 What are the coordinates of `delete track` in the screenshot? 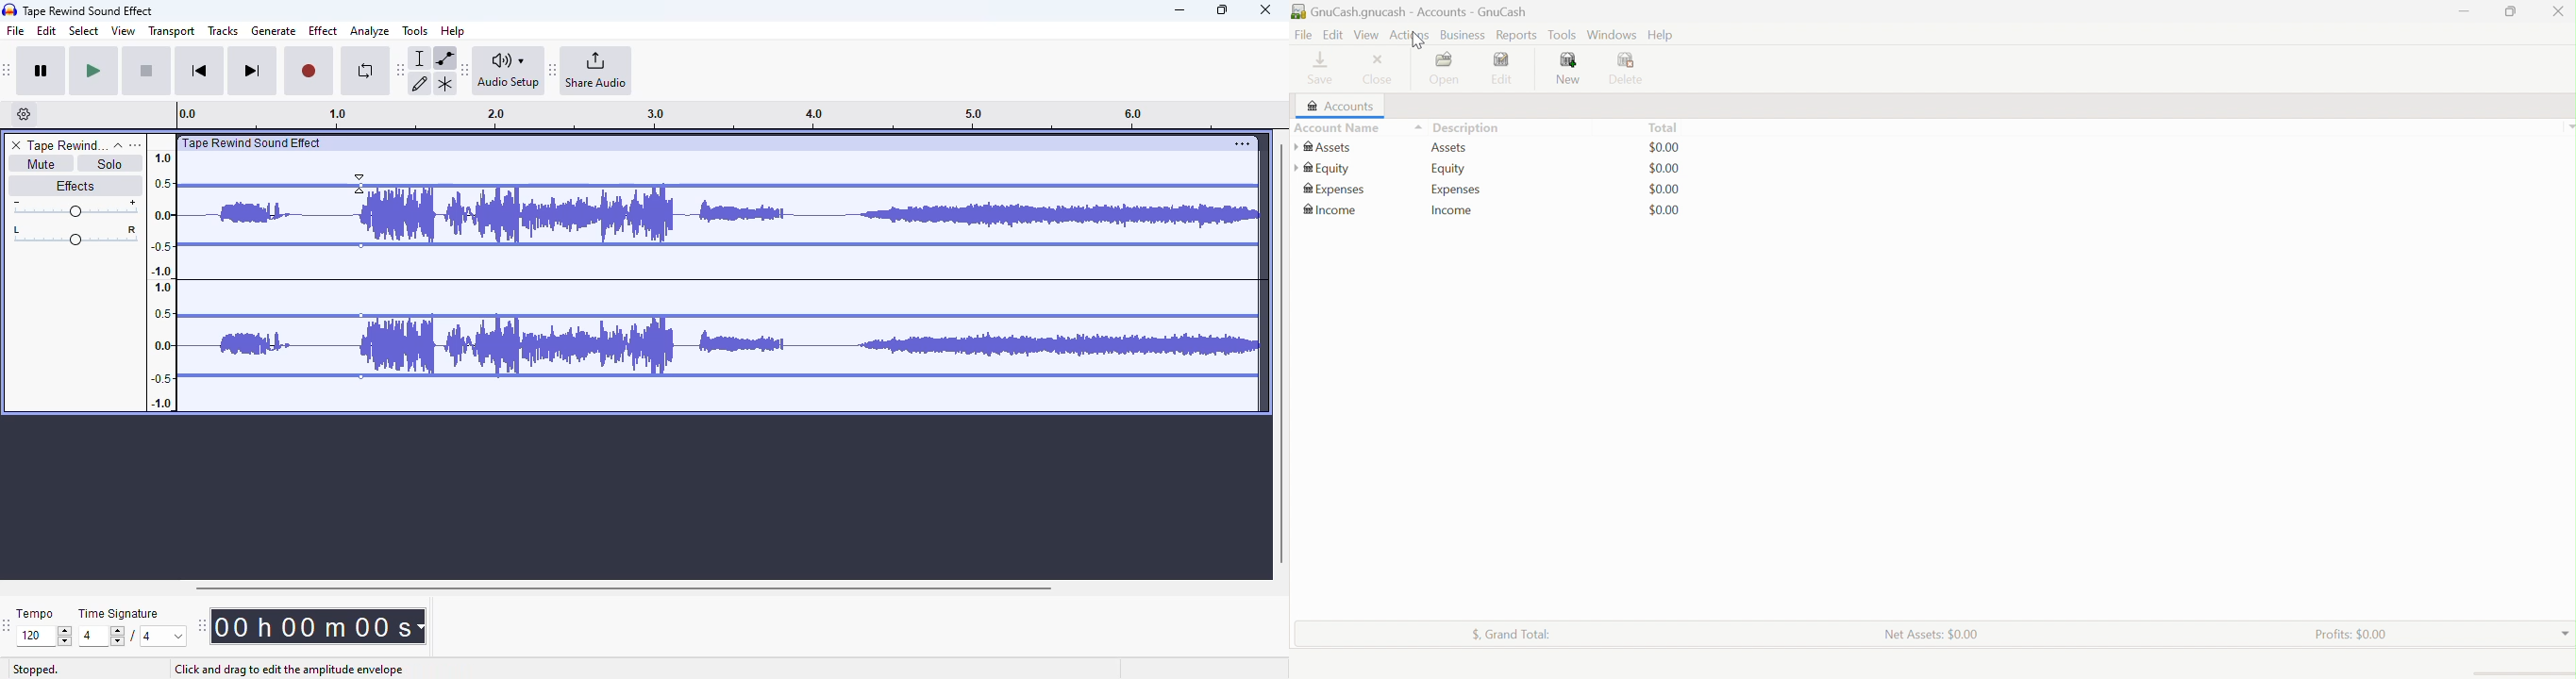 It's located at (16, 145).